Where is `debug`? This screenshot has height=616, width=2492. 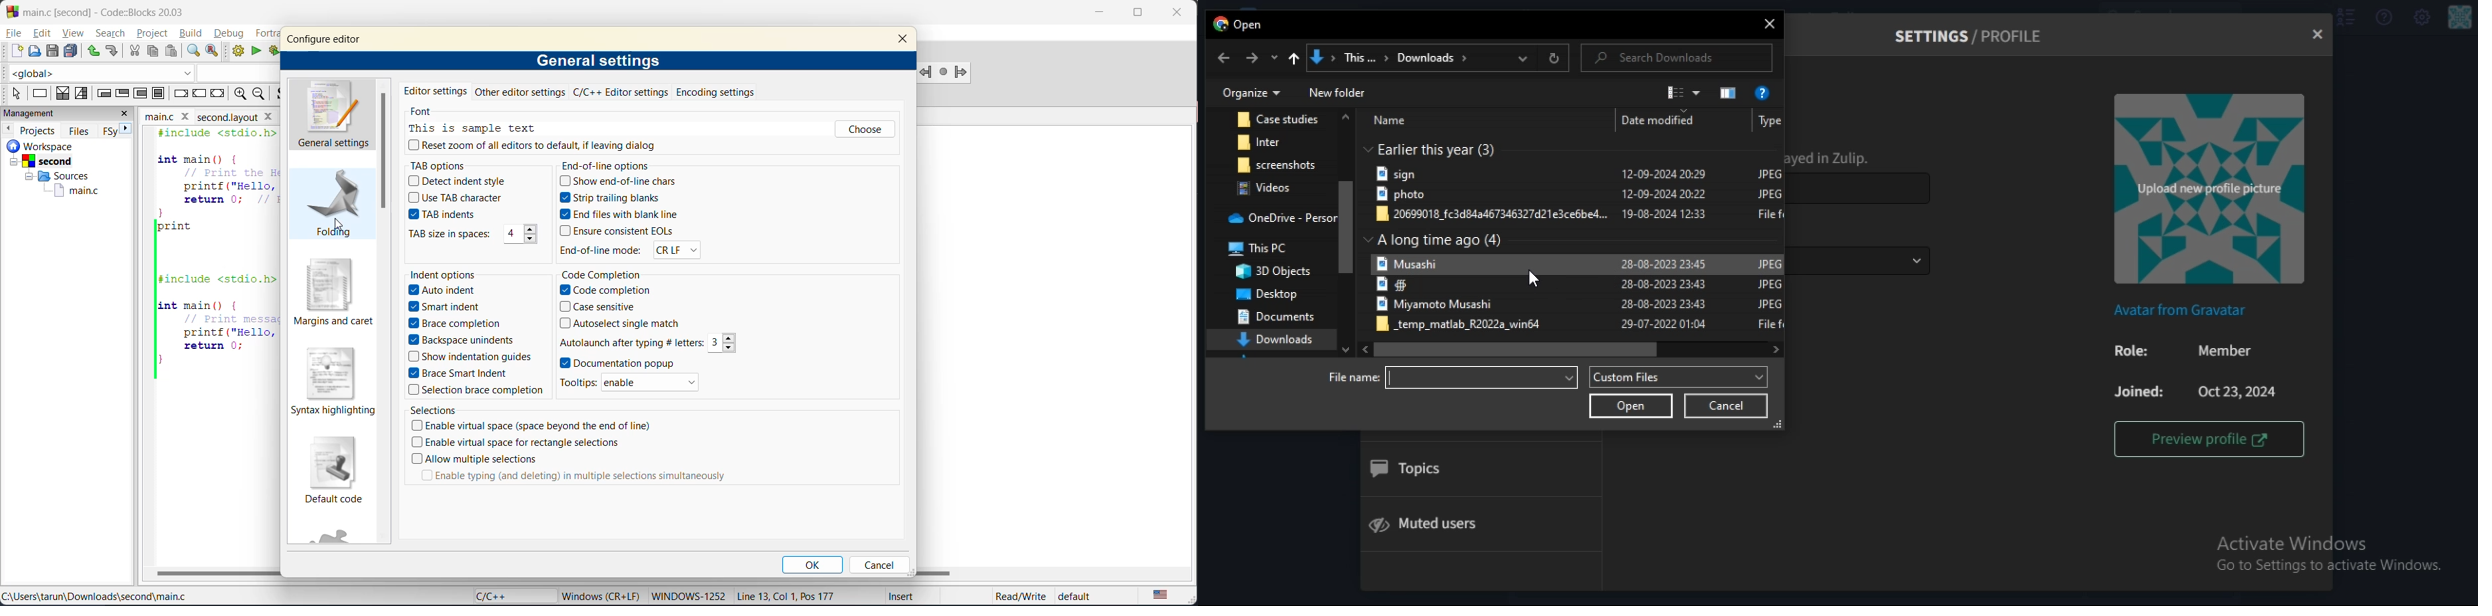
debug is located at coordinates (230, 34).